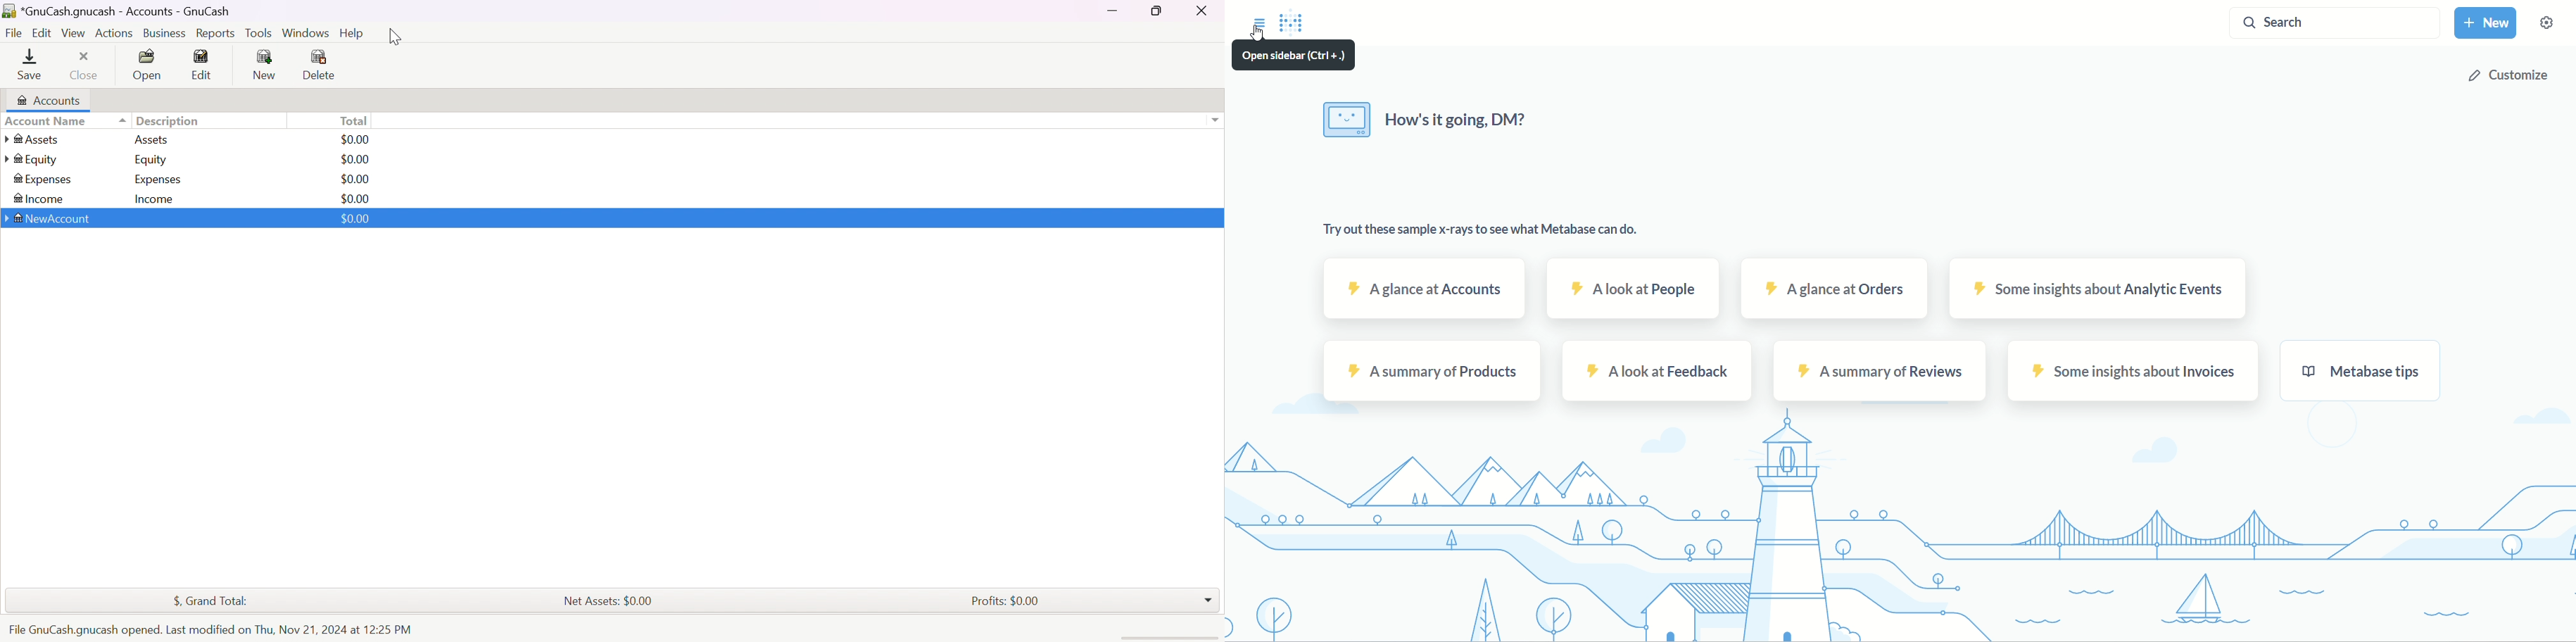  Describe the element at coordinates (353, 34) in the screenshot. I see `Help` at that location.